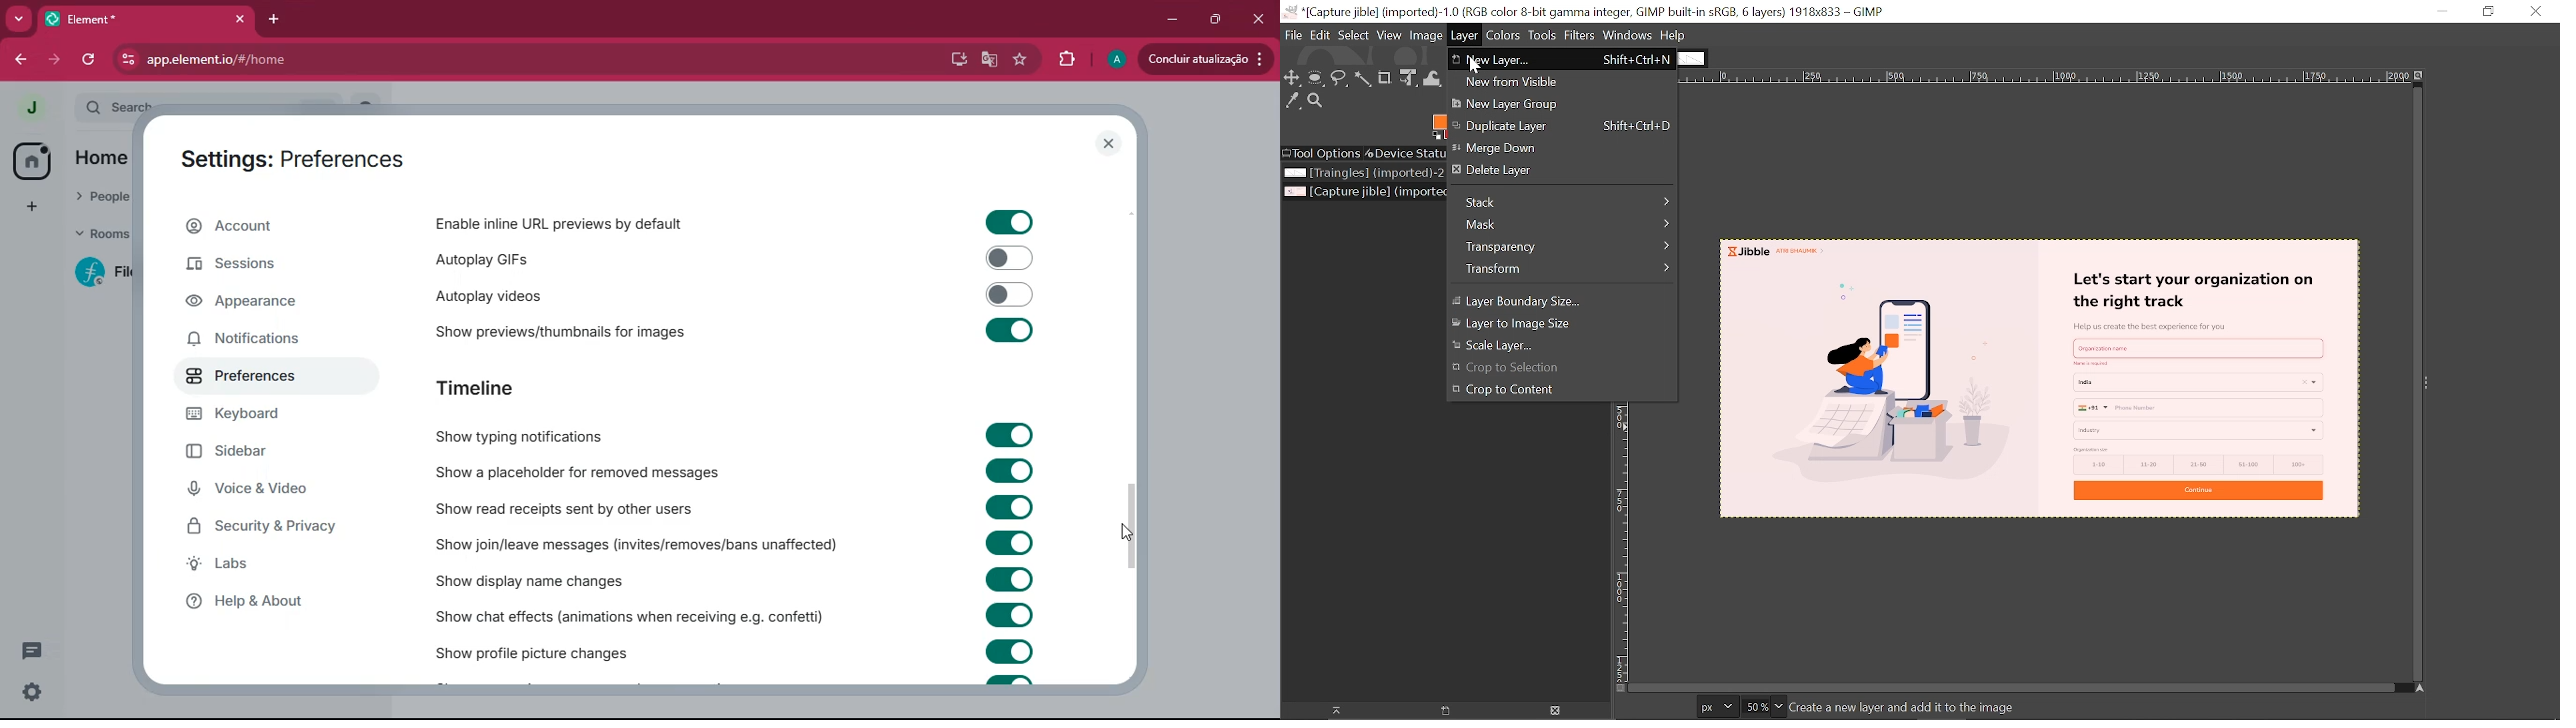 This screenshot has width=2576, height=728. Describe the element at coordinates (1018, 60) in the screenshot. I see `favourite` at that location.